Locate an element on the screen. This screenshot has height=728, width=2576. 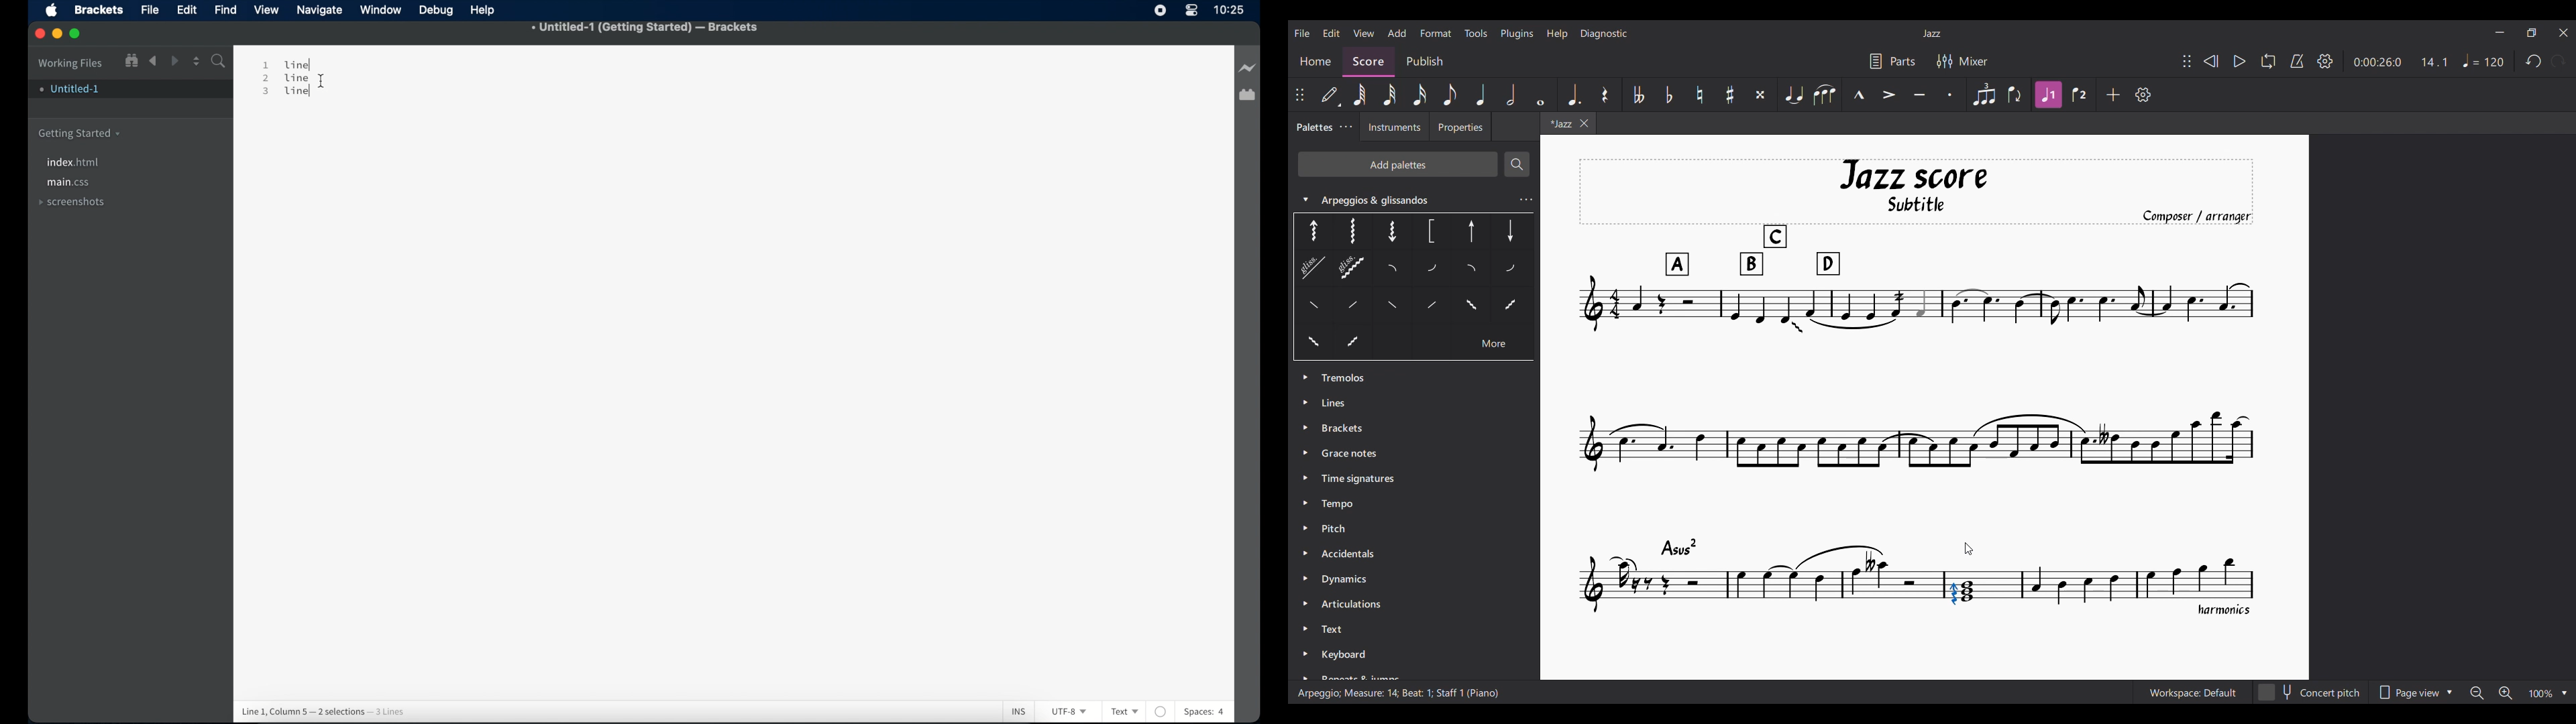
main.css is located at coordinates (69, 183).